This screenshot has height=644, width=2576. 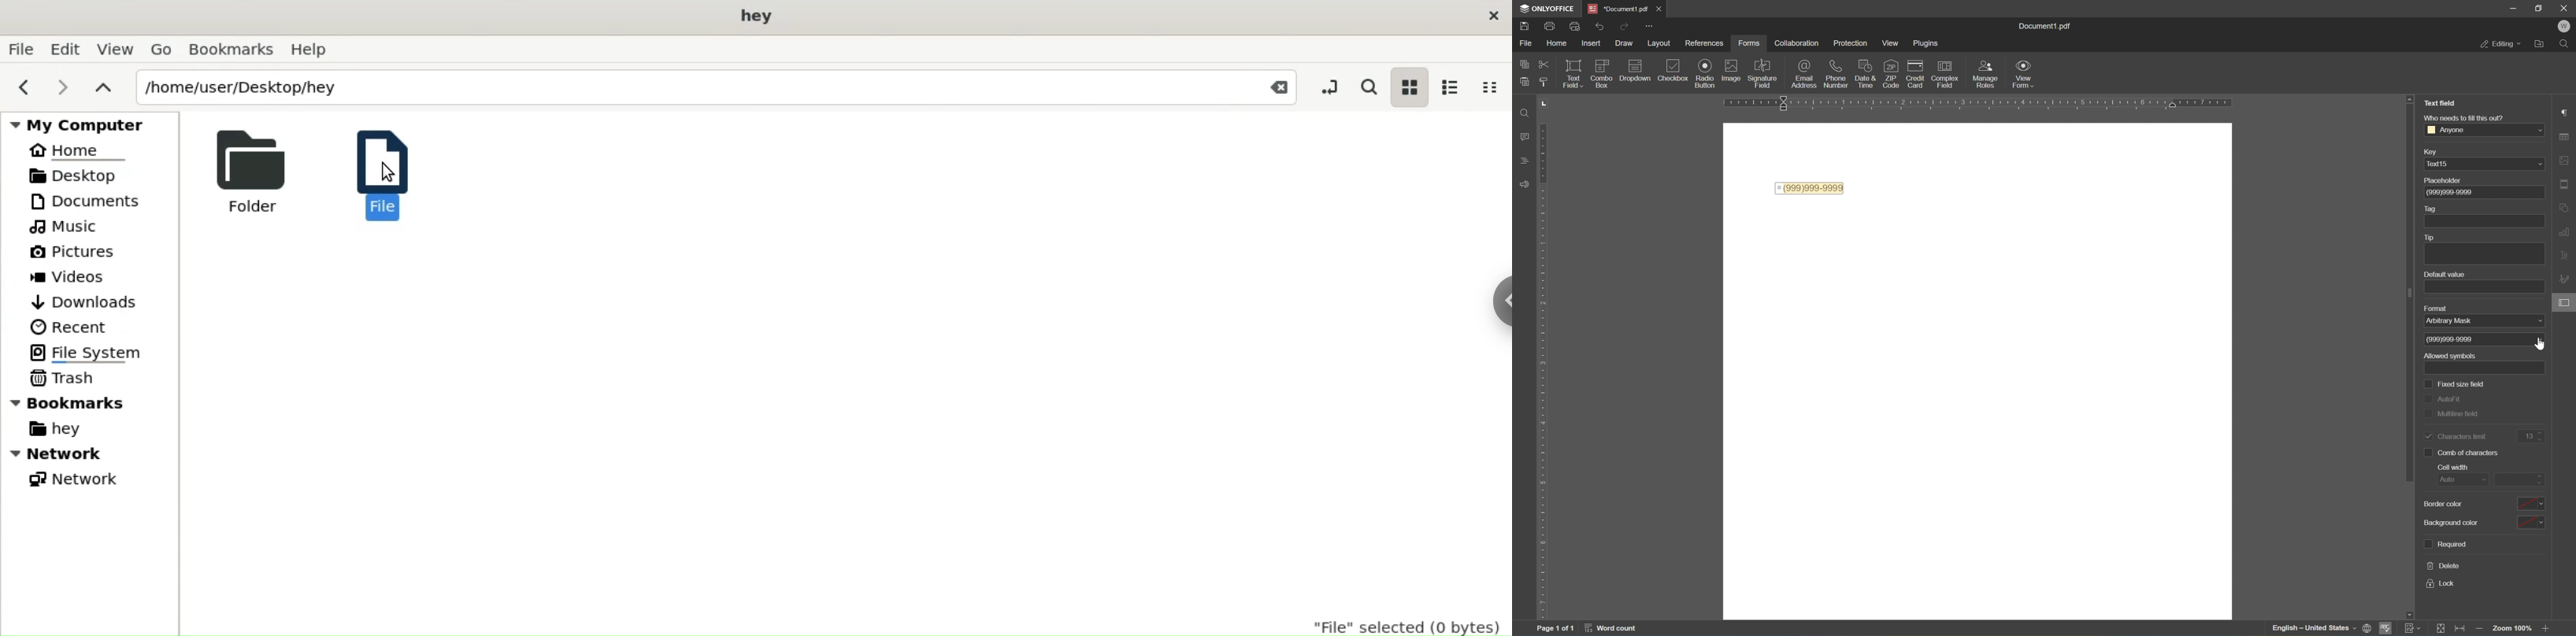 What do you see at coordinates (233, 51) in the screenshot?
I see `Bookmarks` at bounding box center [233, 51].